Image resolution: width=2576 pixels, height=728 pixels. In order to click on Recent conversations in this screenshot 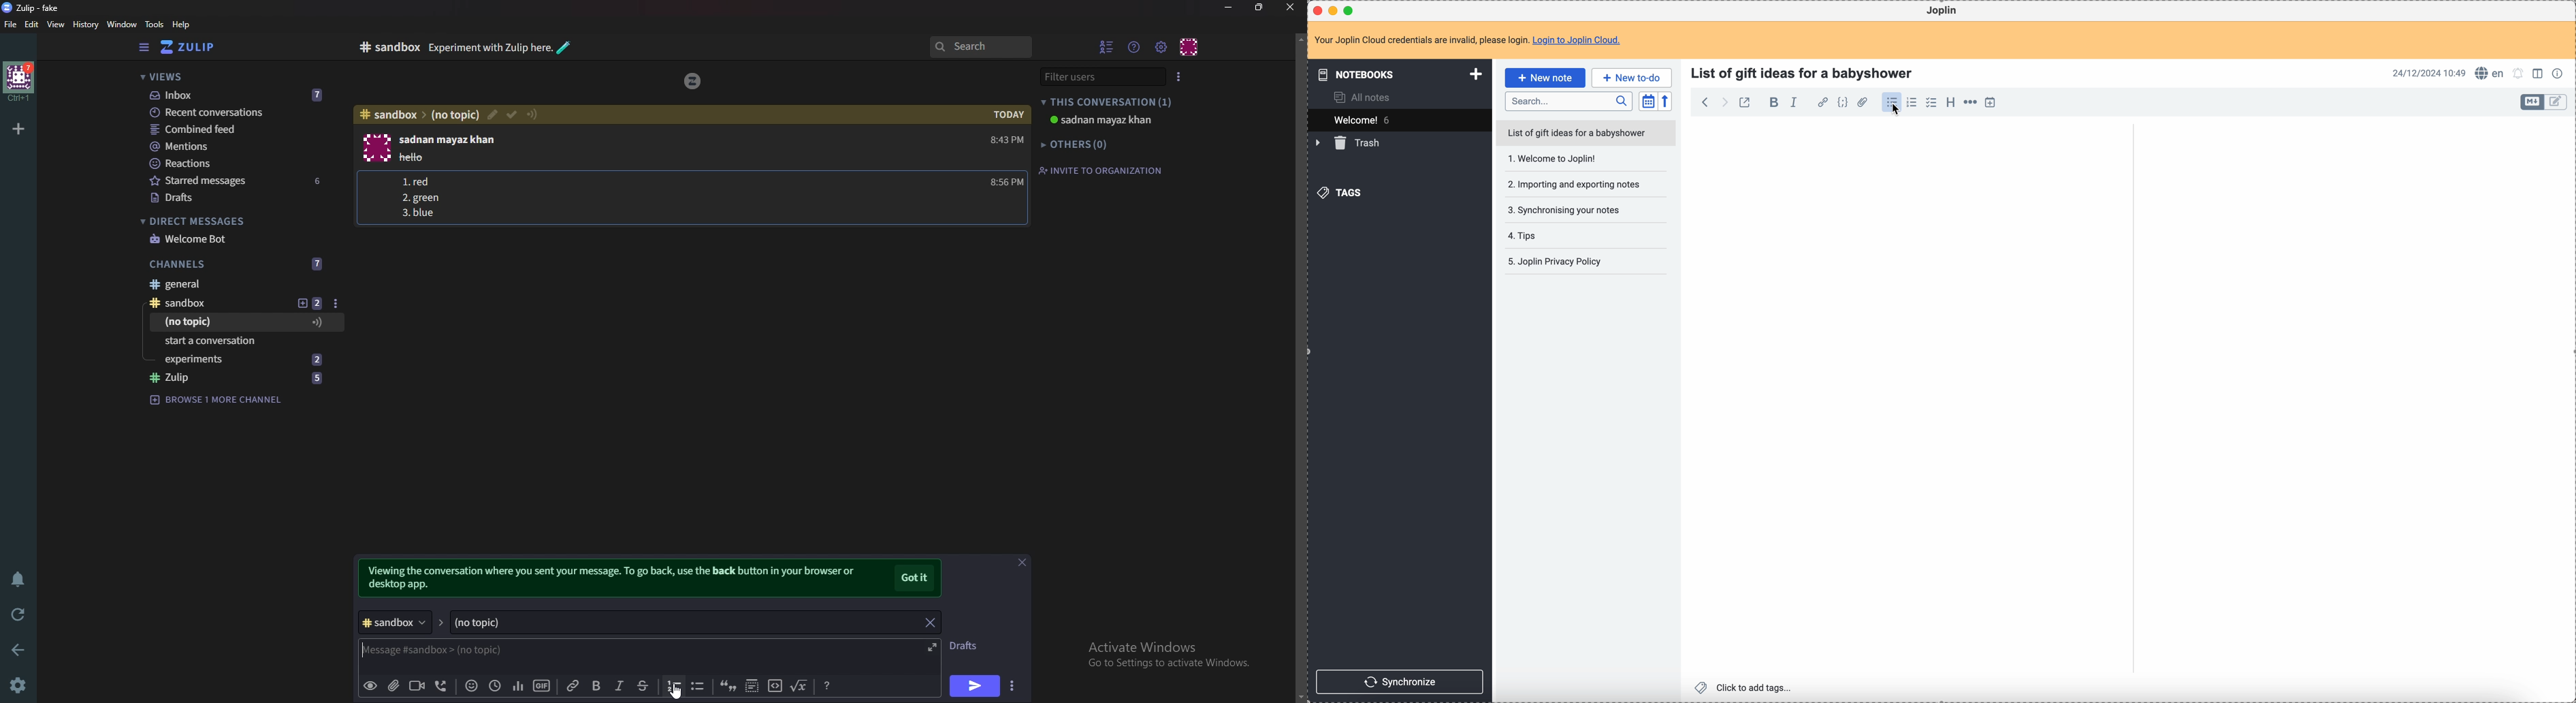, I will do `click(240, 113)`.